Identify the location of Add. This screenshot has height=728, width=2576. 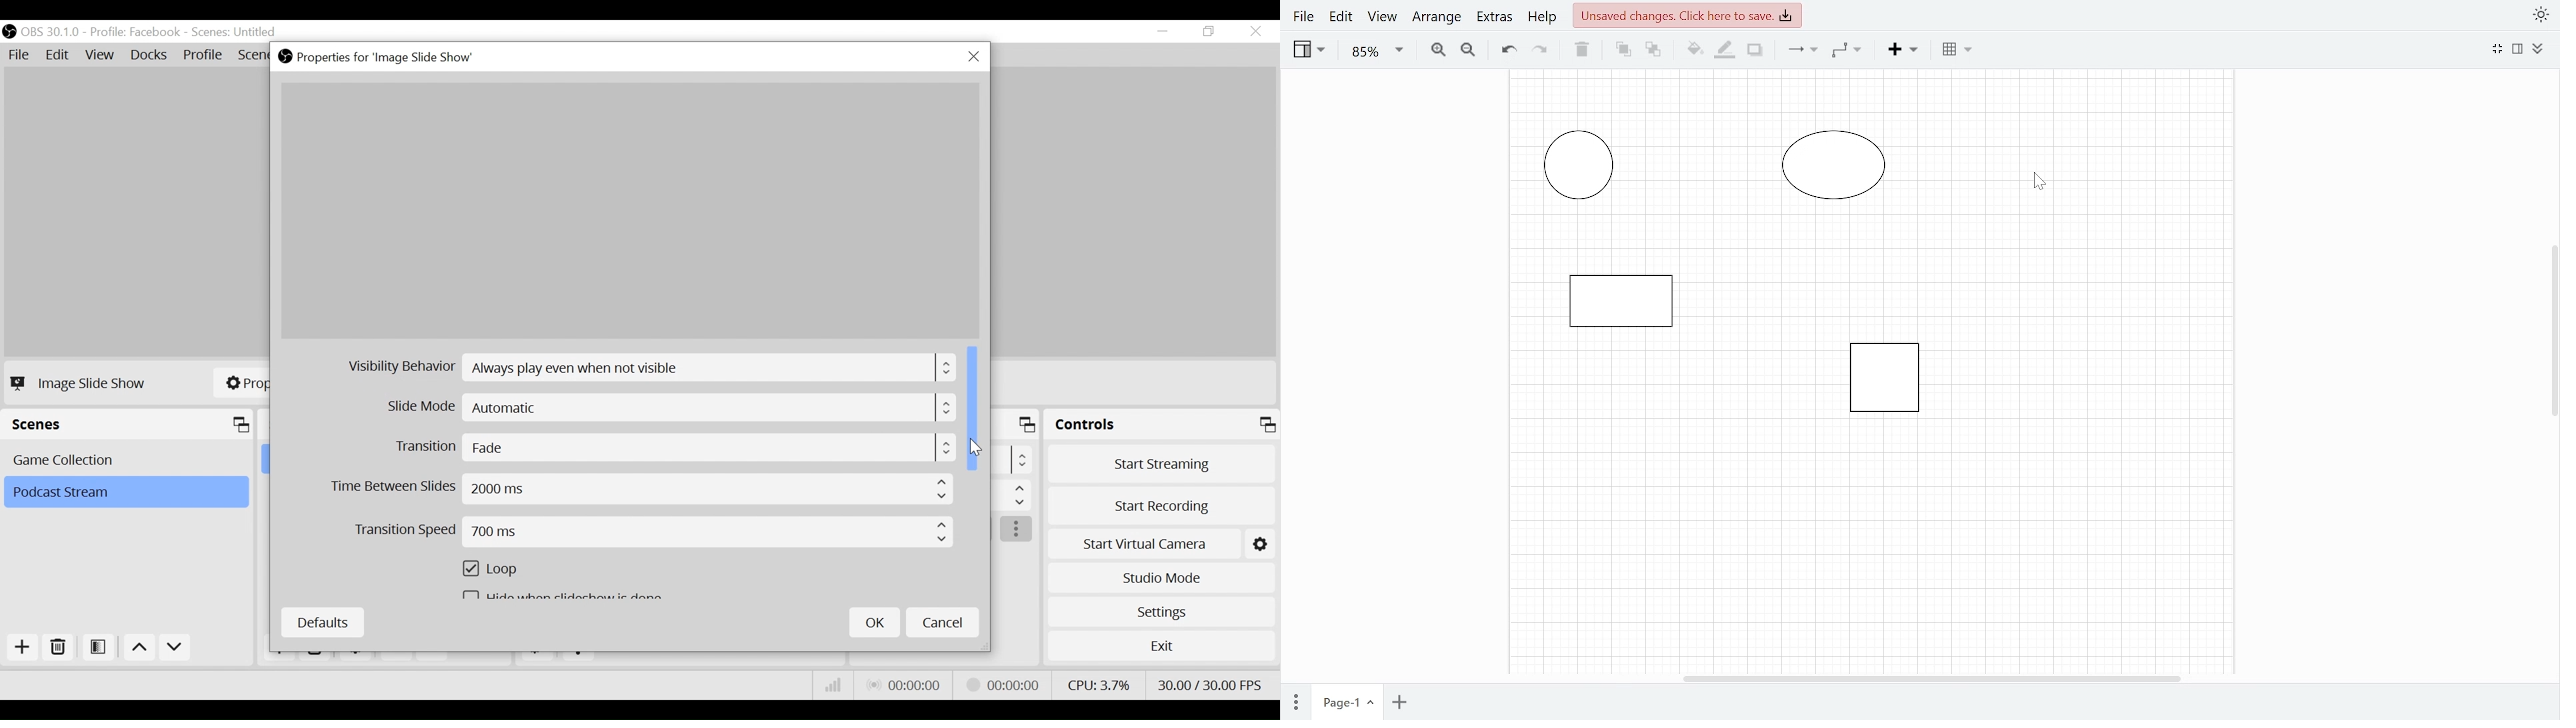
(21, 647).